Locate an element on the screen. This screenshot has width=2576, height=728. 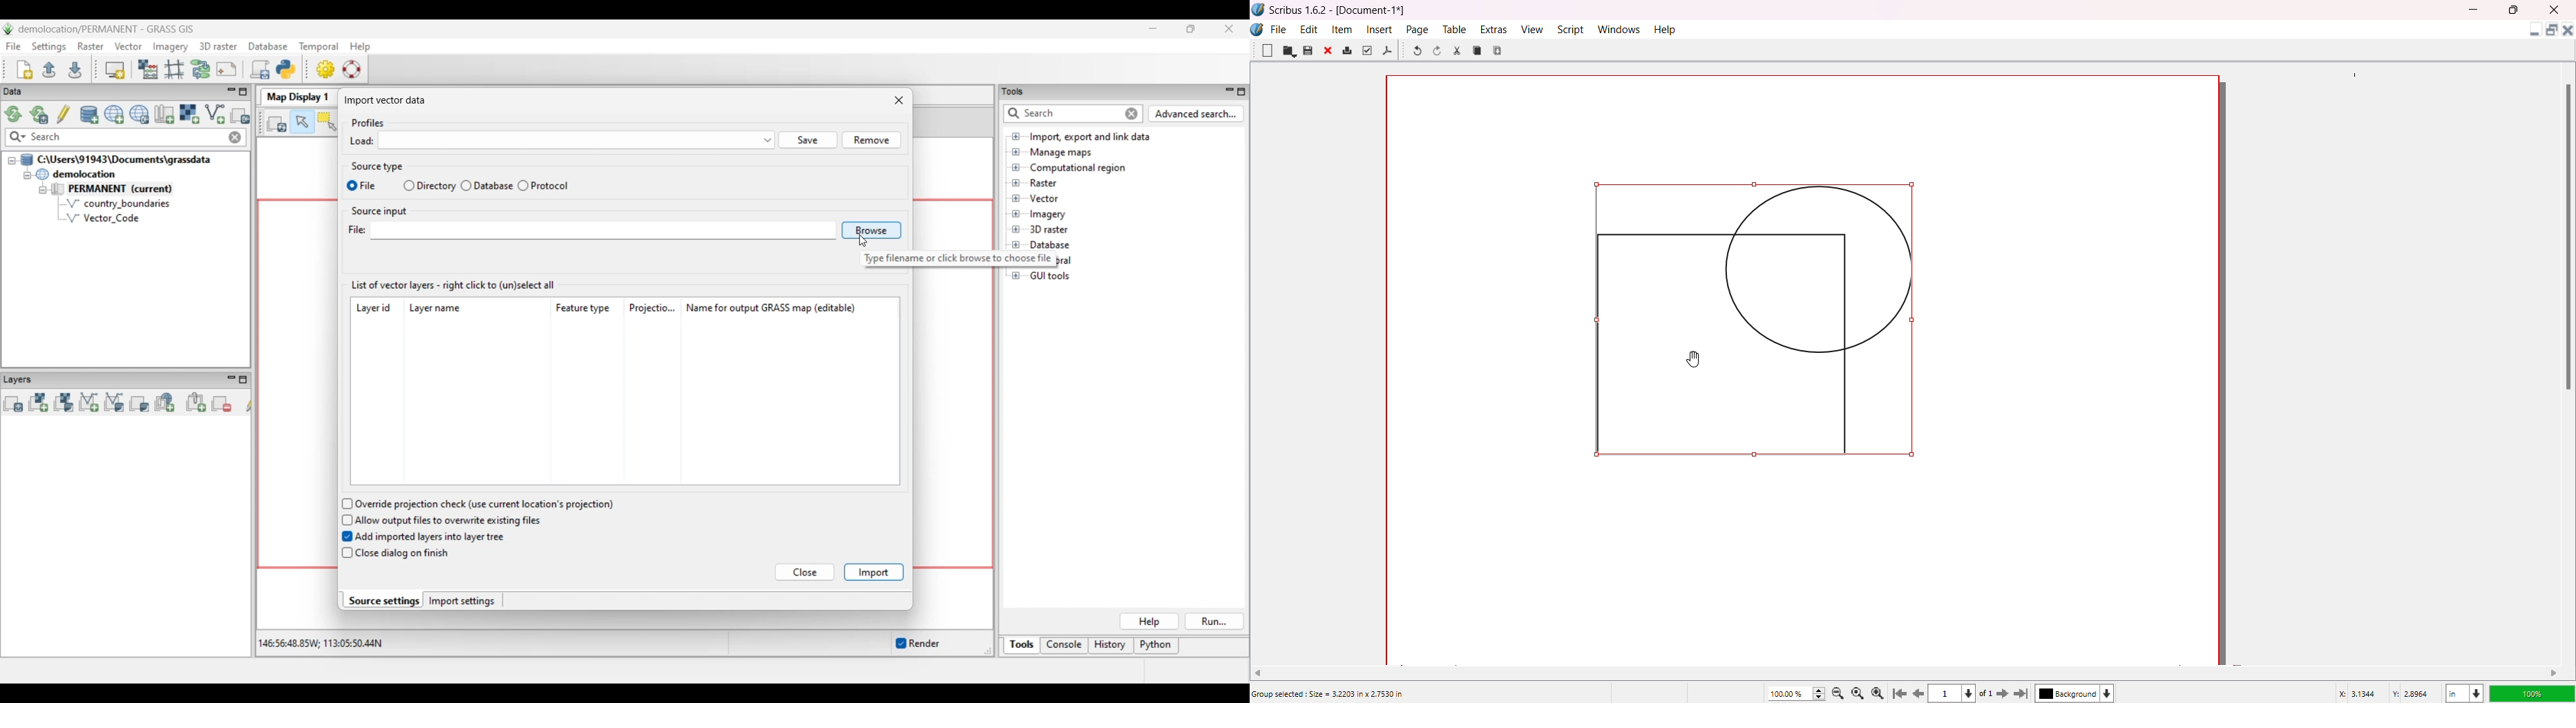
Extras is located at coordinates (1494, 29).